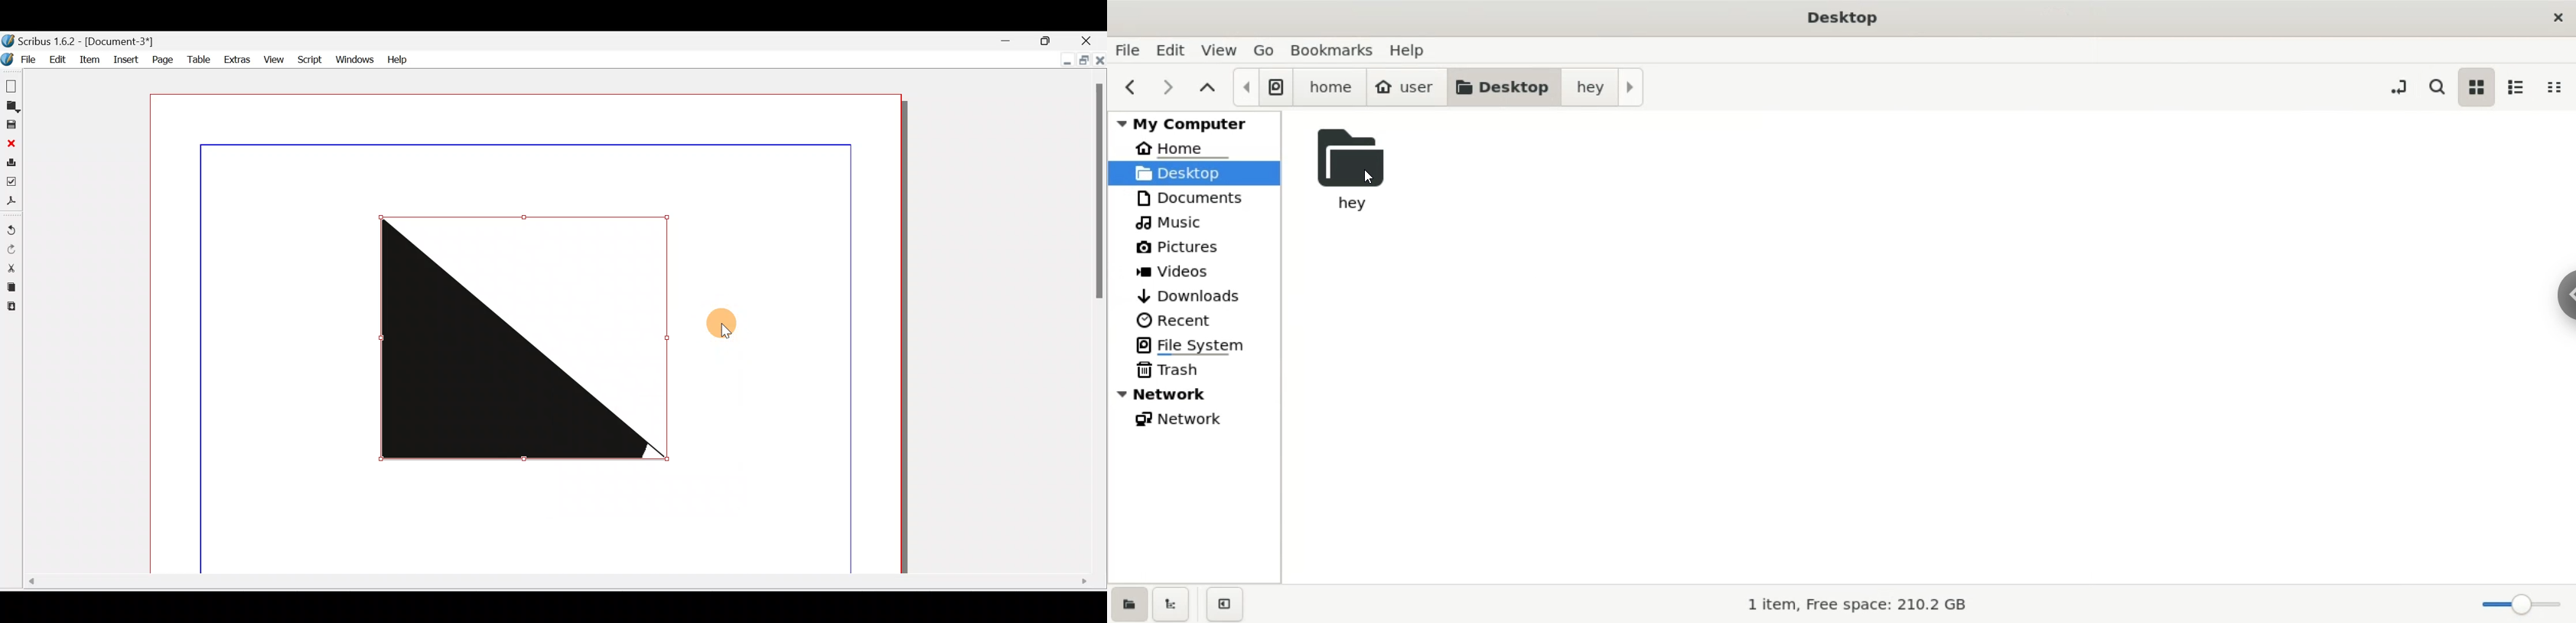  I want to click on hey folder, so click(1362, 171).